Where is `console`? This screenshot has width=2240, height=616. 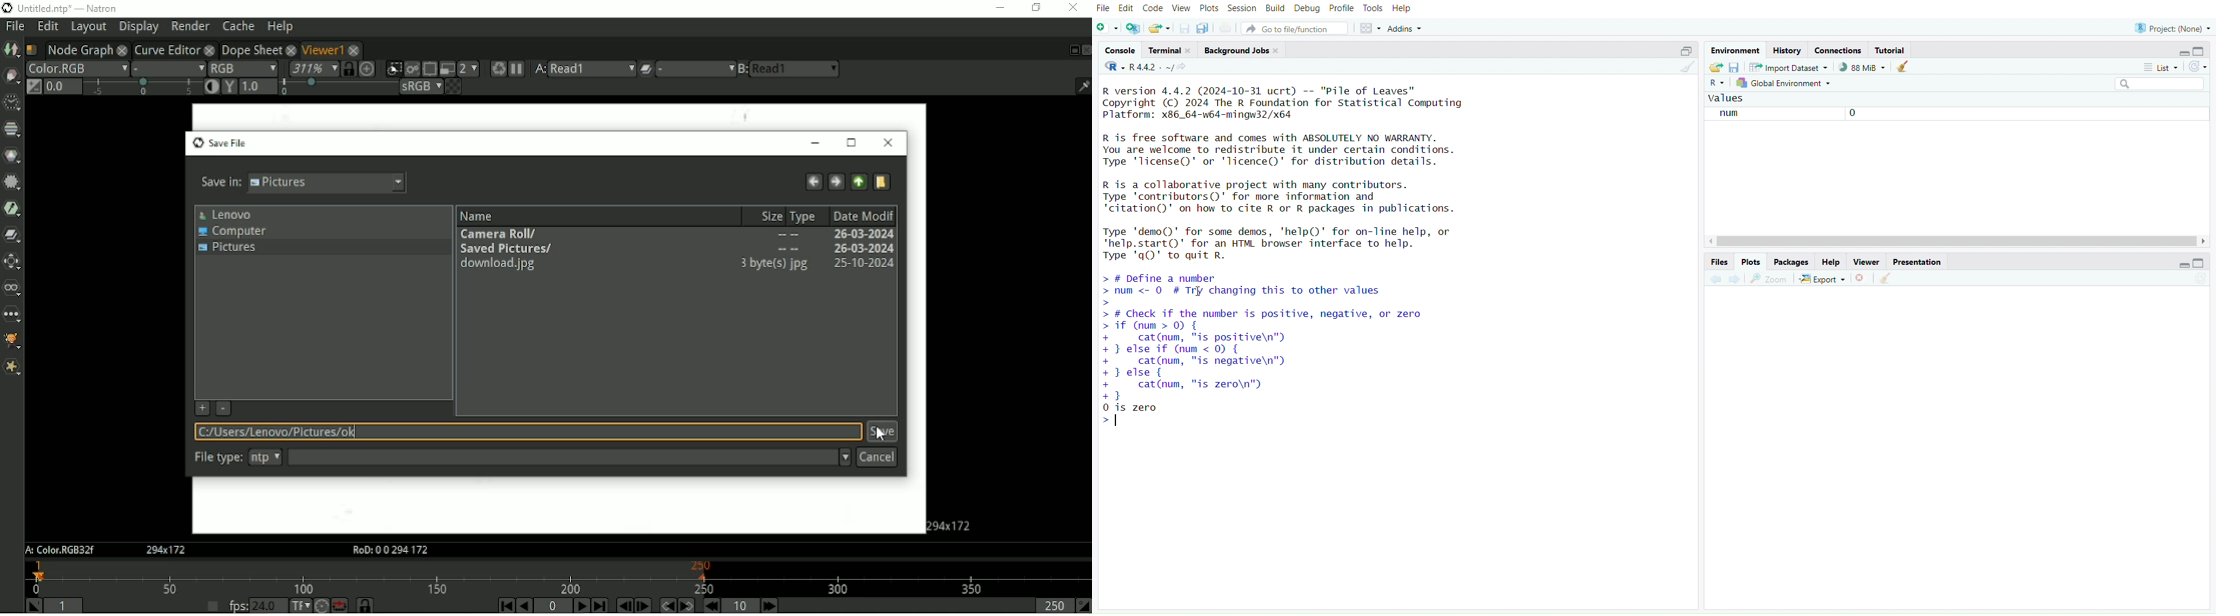
console is located at coordinates (1121, 51).